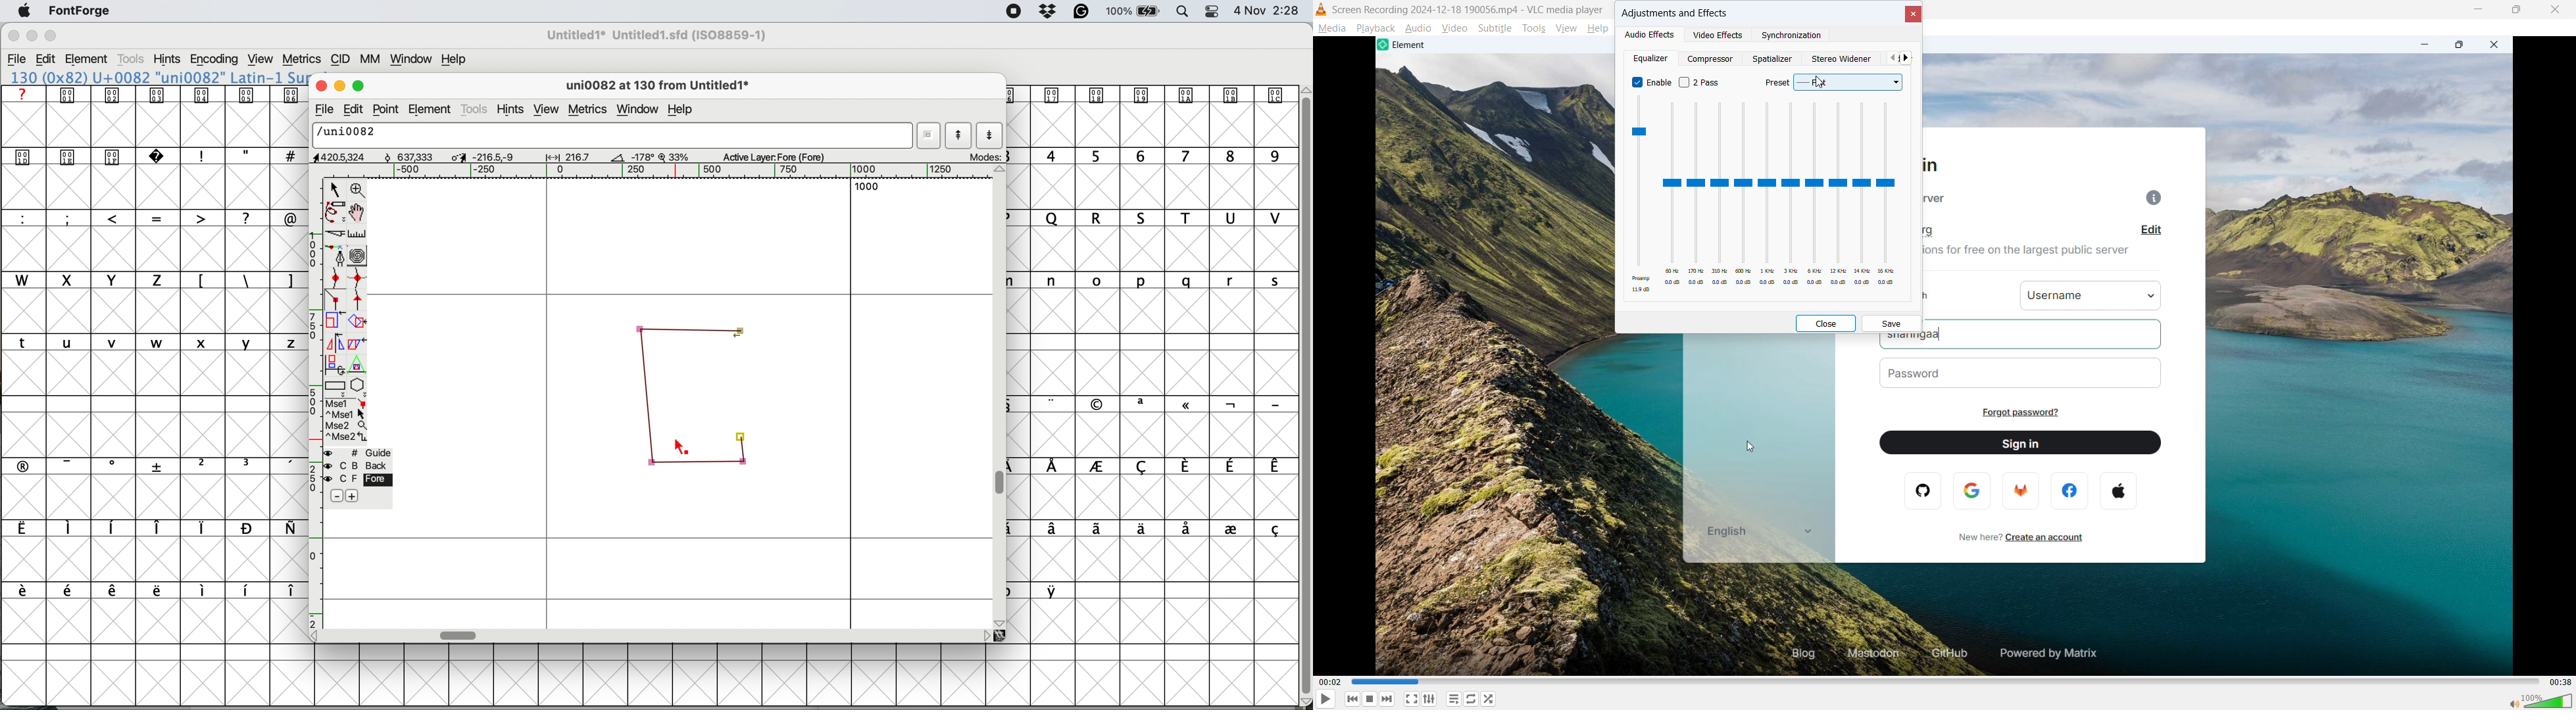 Image resolution: width=2576 pixels, height=728 pixels. I want to click on time bar, so click(1943, 680).